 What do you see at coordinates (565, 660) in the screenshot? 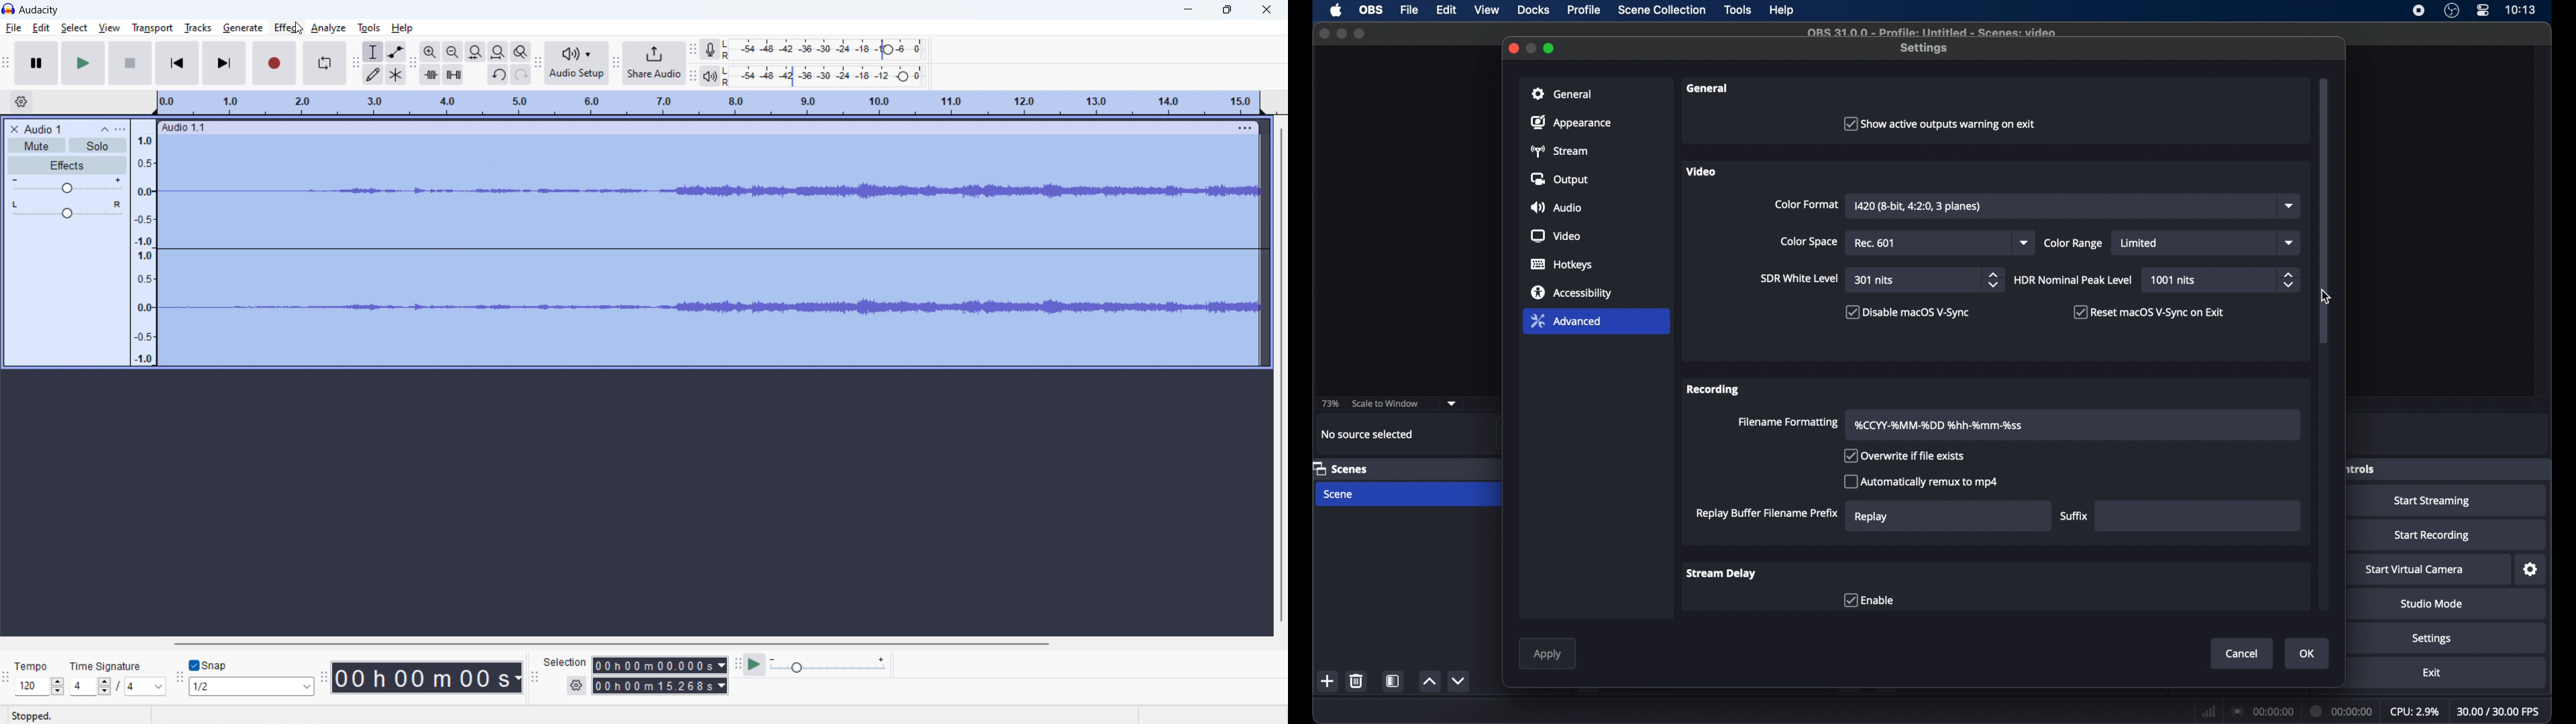
I see `Selection` at bounding box center [565, 660].